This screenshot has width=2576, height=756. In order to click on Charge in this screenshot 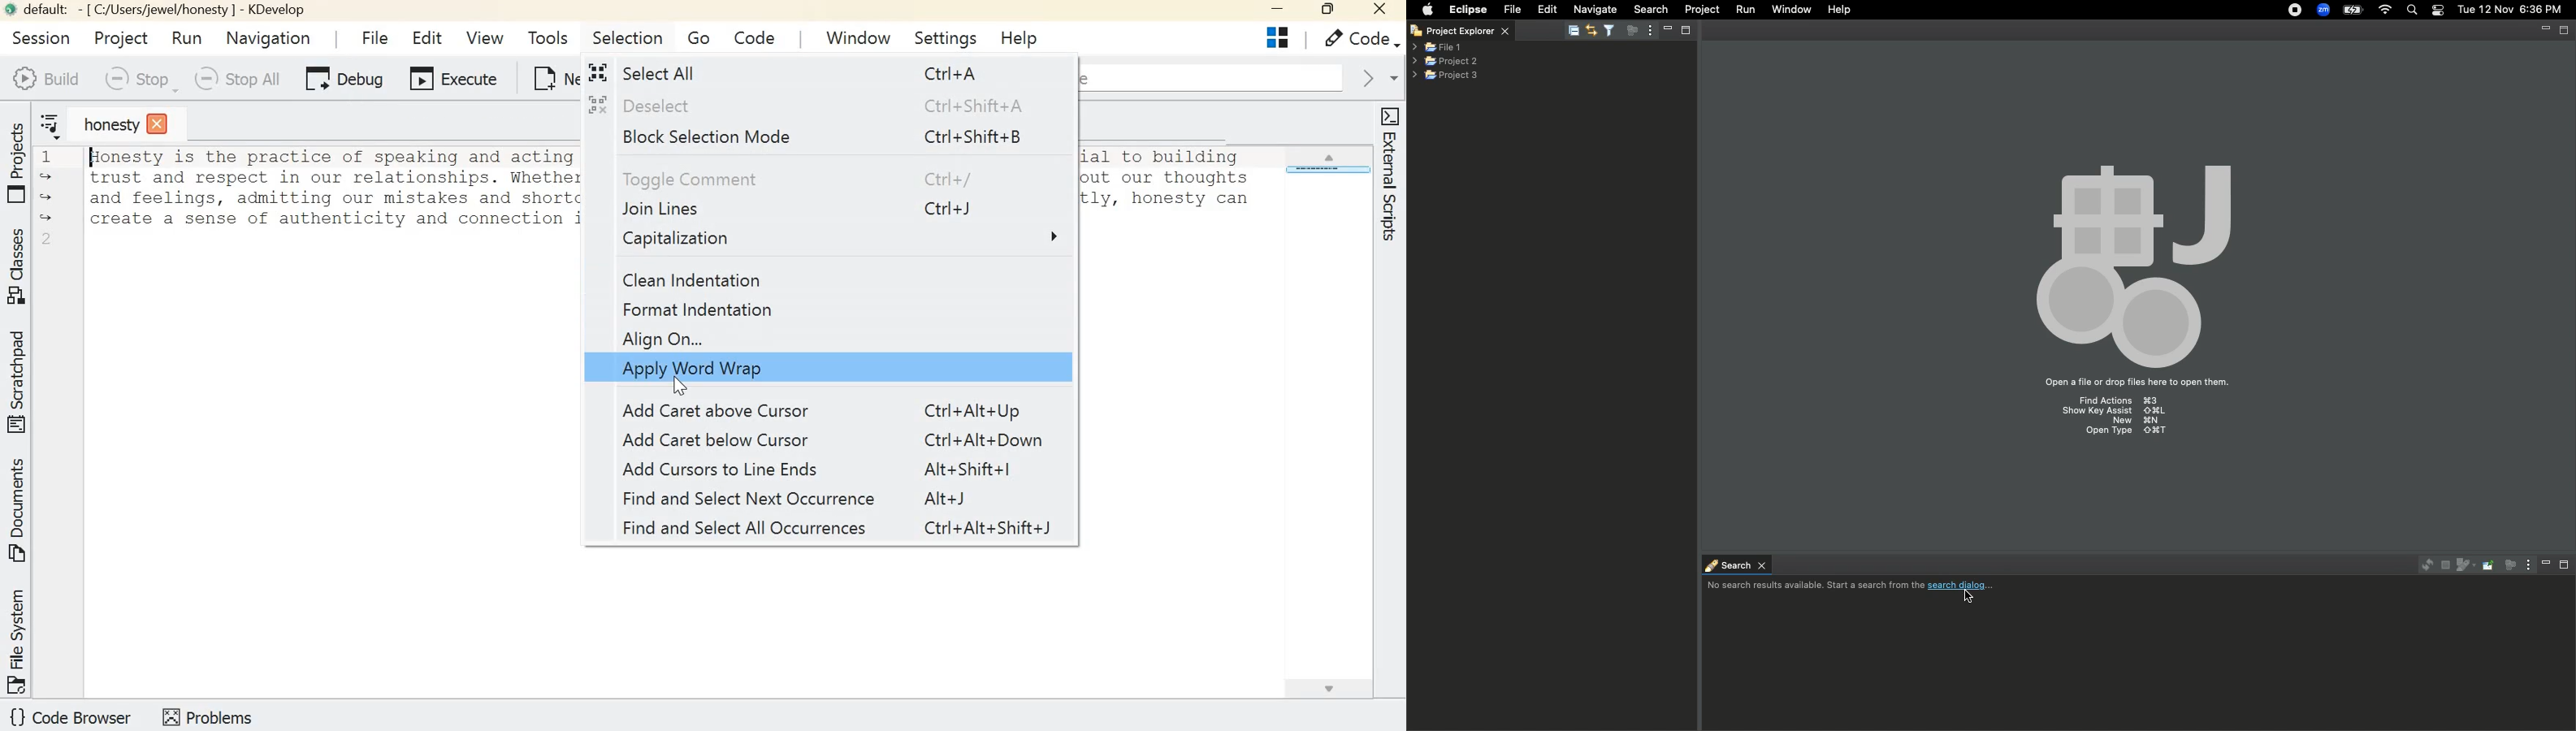, I will do `click(2351, 10)`.